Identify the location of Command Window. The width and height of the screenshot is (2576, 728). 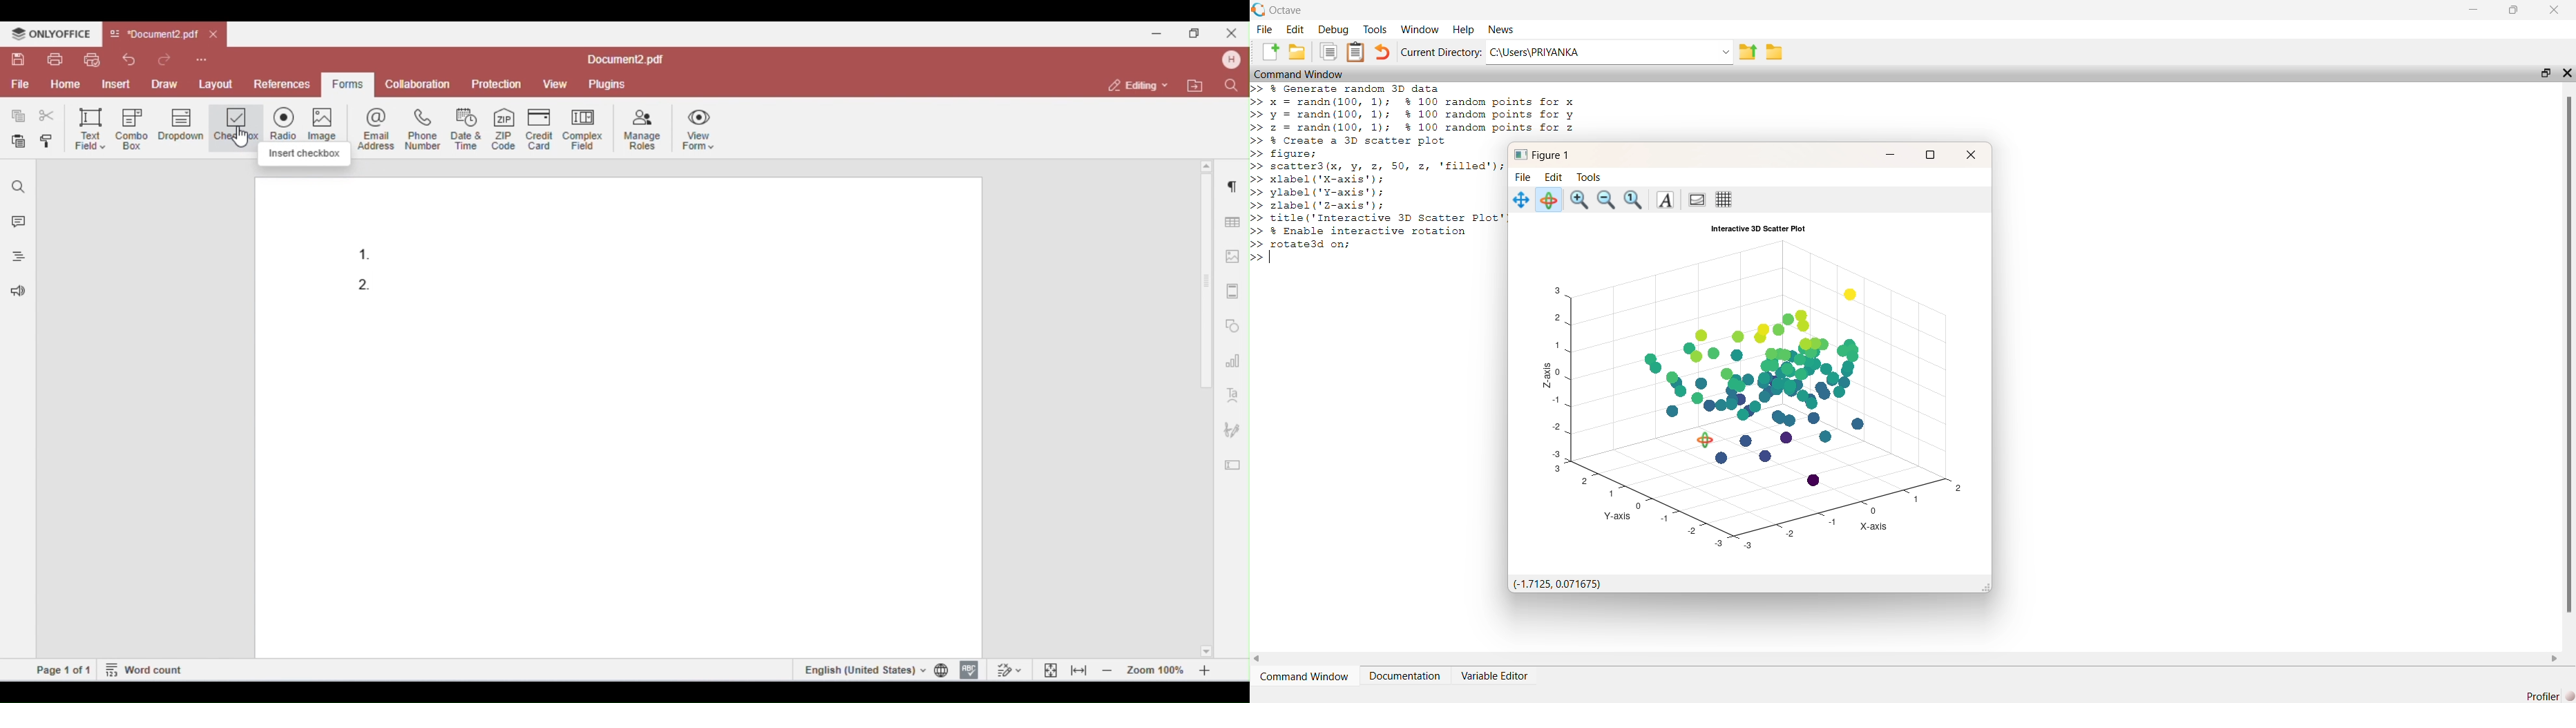
(1298, 73).